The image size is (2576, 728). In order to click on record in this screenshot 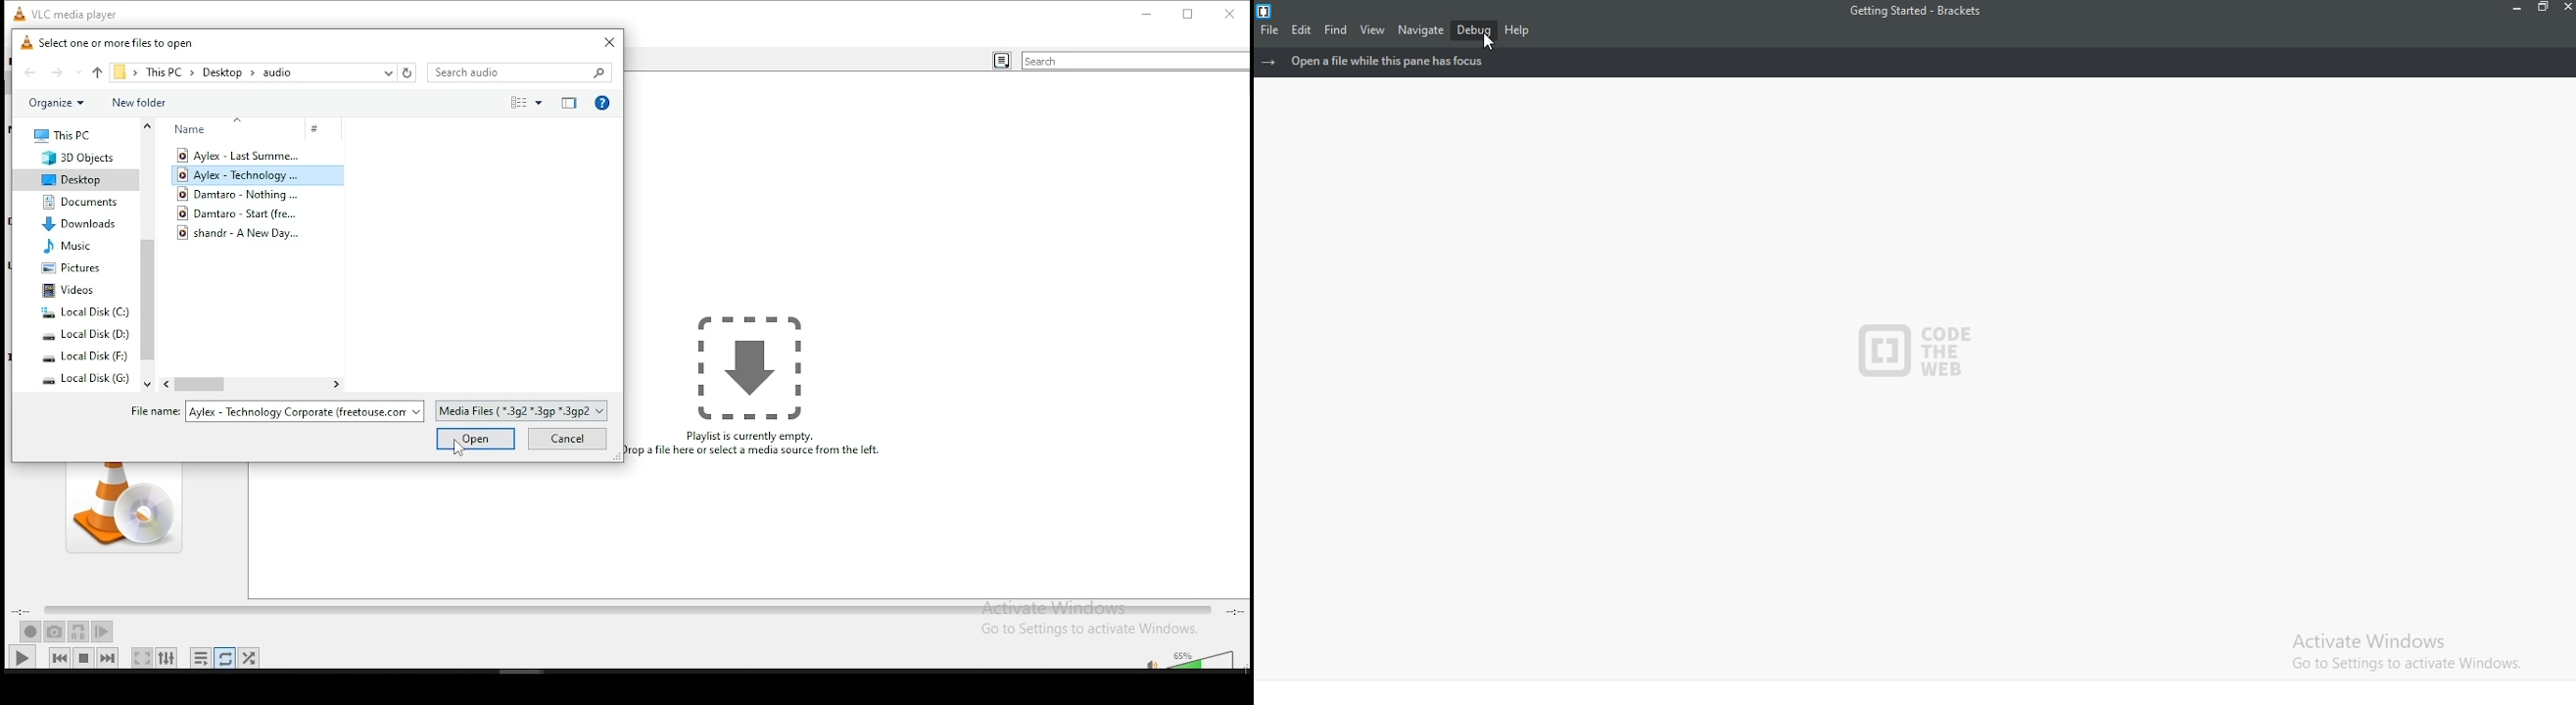, I will do `click(30, 632)`.